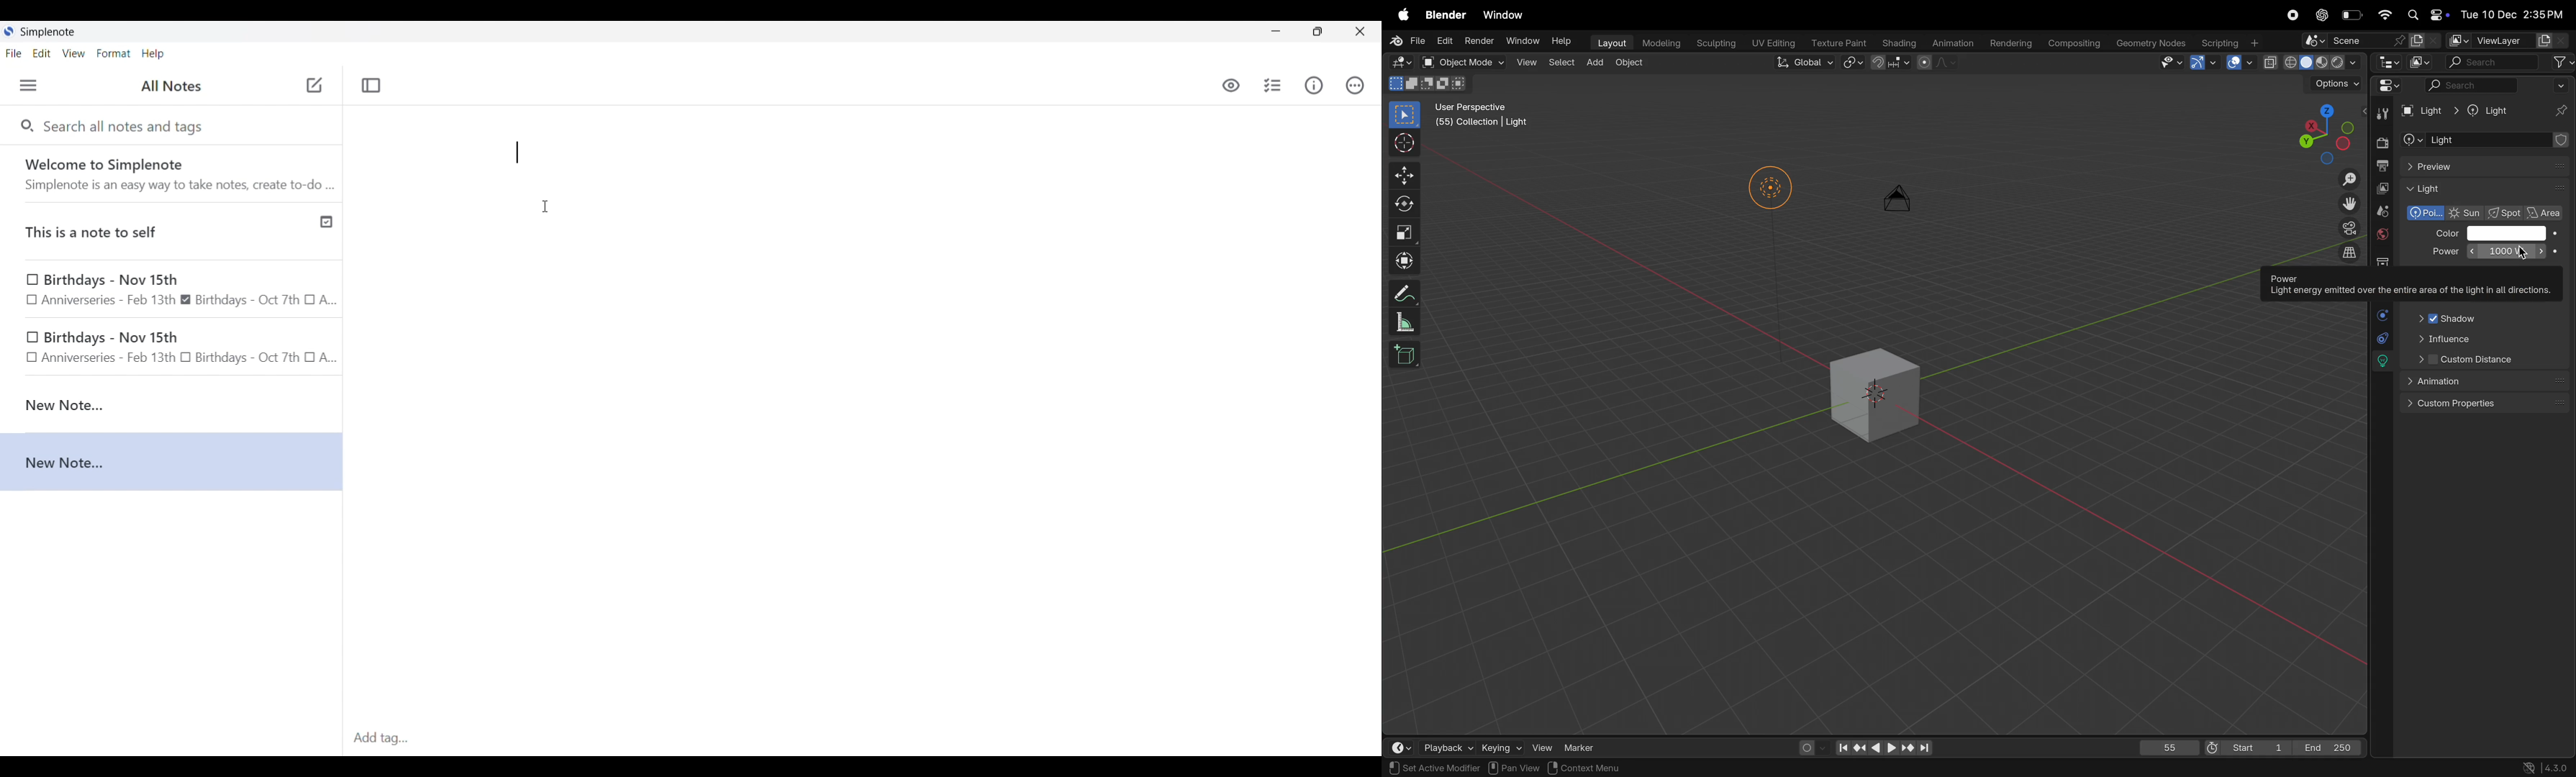 The width and height of the screenshot is (2576, 784). Describe the element at coordinates (1405, 143) in the screenshot. I see `cursor` at that location.